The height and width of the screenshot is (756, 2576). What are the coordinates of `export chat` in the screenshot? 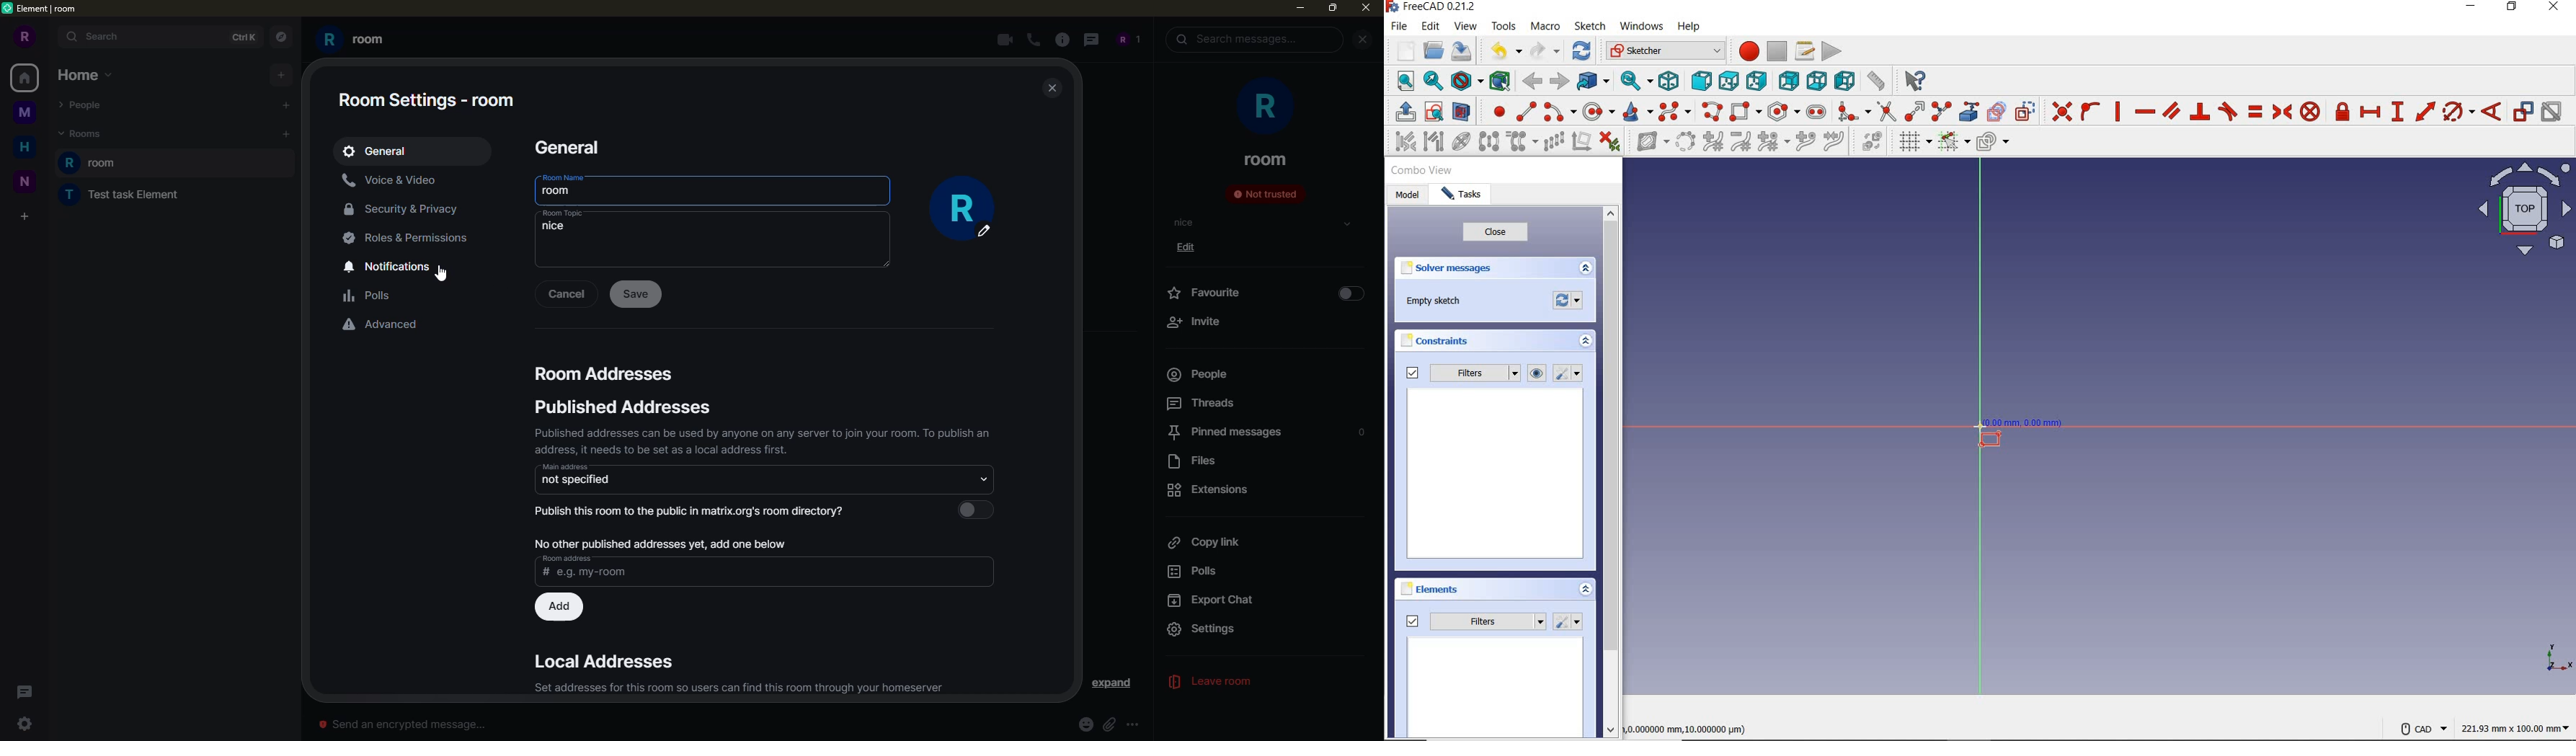 It's located at (1214, 601).